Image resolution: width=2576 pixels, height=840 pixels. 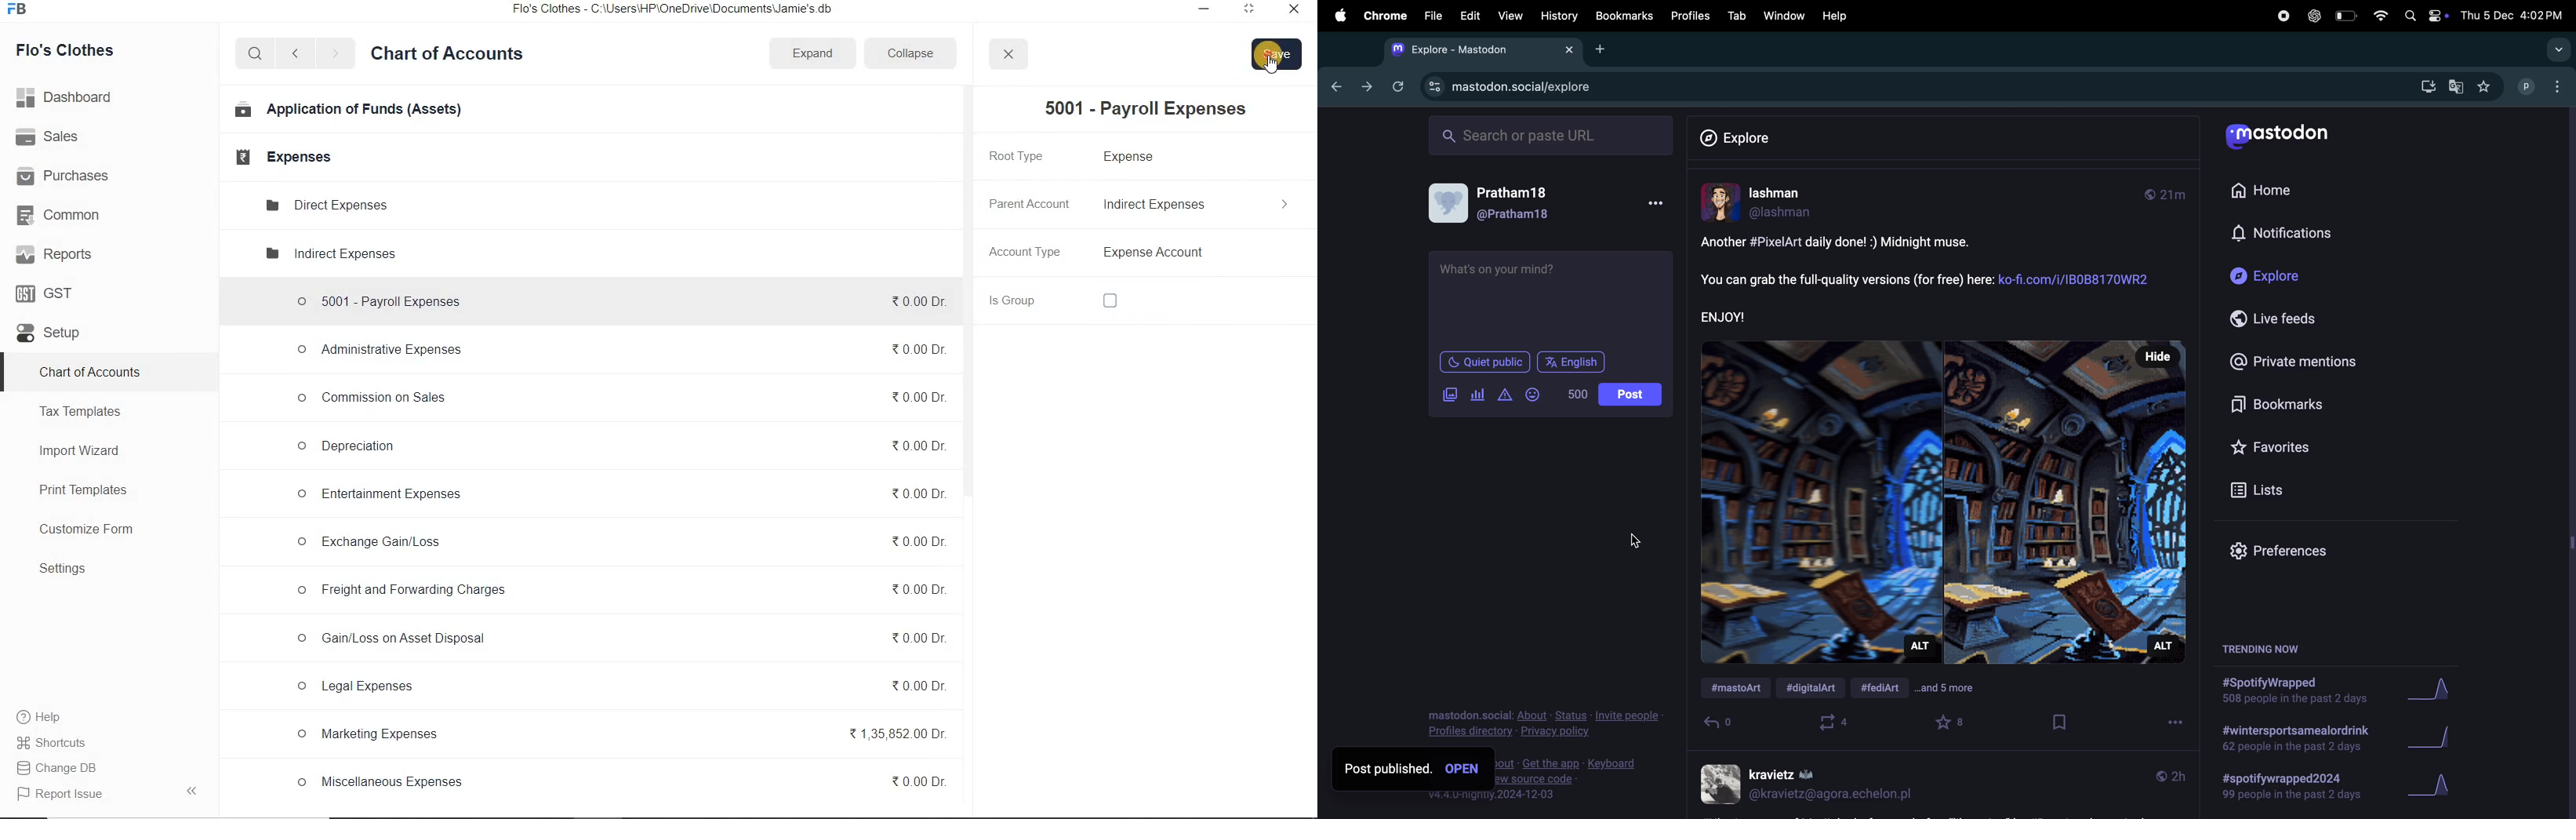 What do you see at coordinates (1007, 54) in the screenshot?
I see `close` at bounding box center [1007, 54].